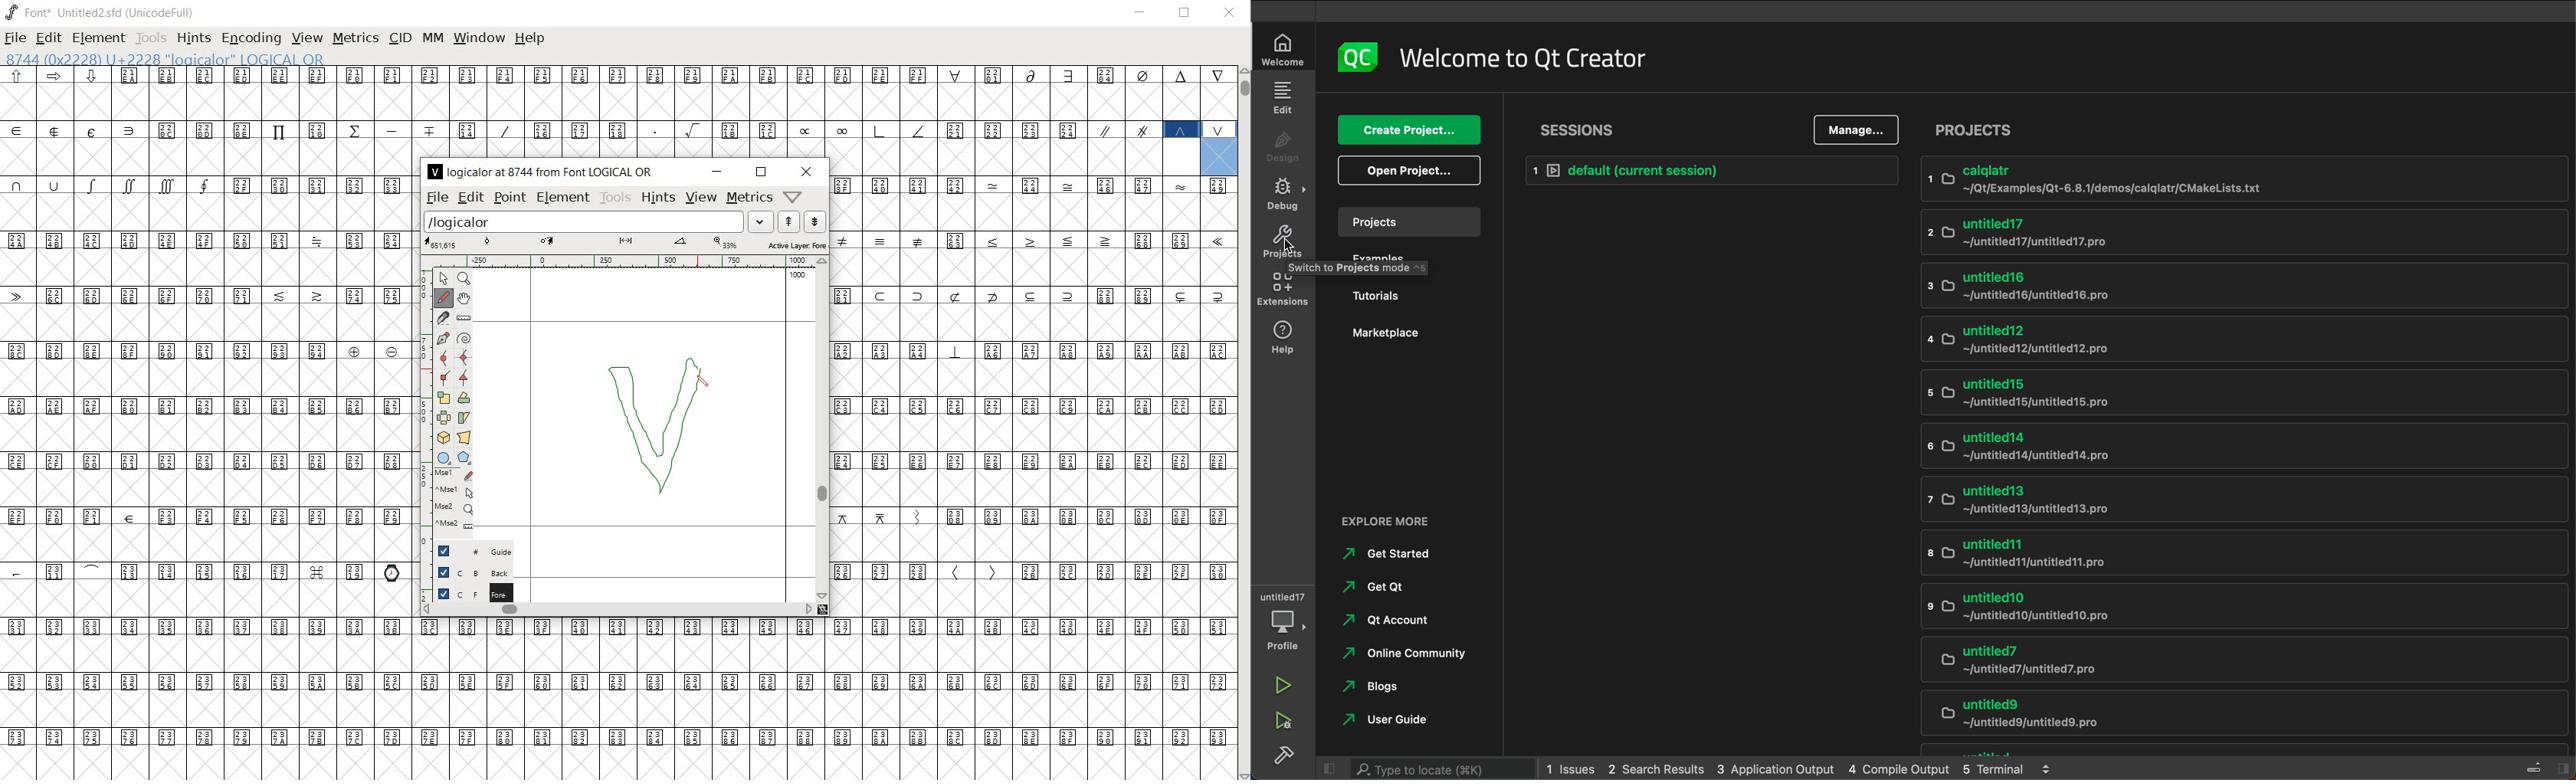 The image size is (2576, 784). What do you see at coordinates (1285, 242) in the screenshot?
I see `projects` at bounding box center [1285, 242].